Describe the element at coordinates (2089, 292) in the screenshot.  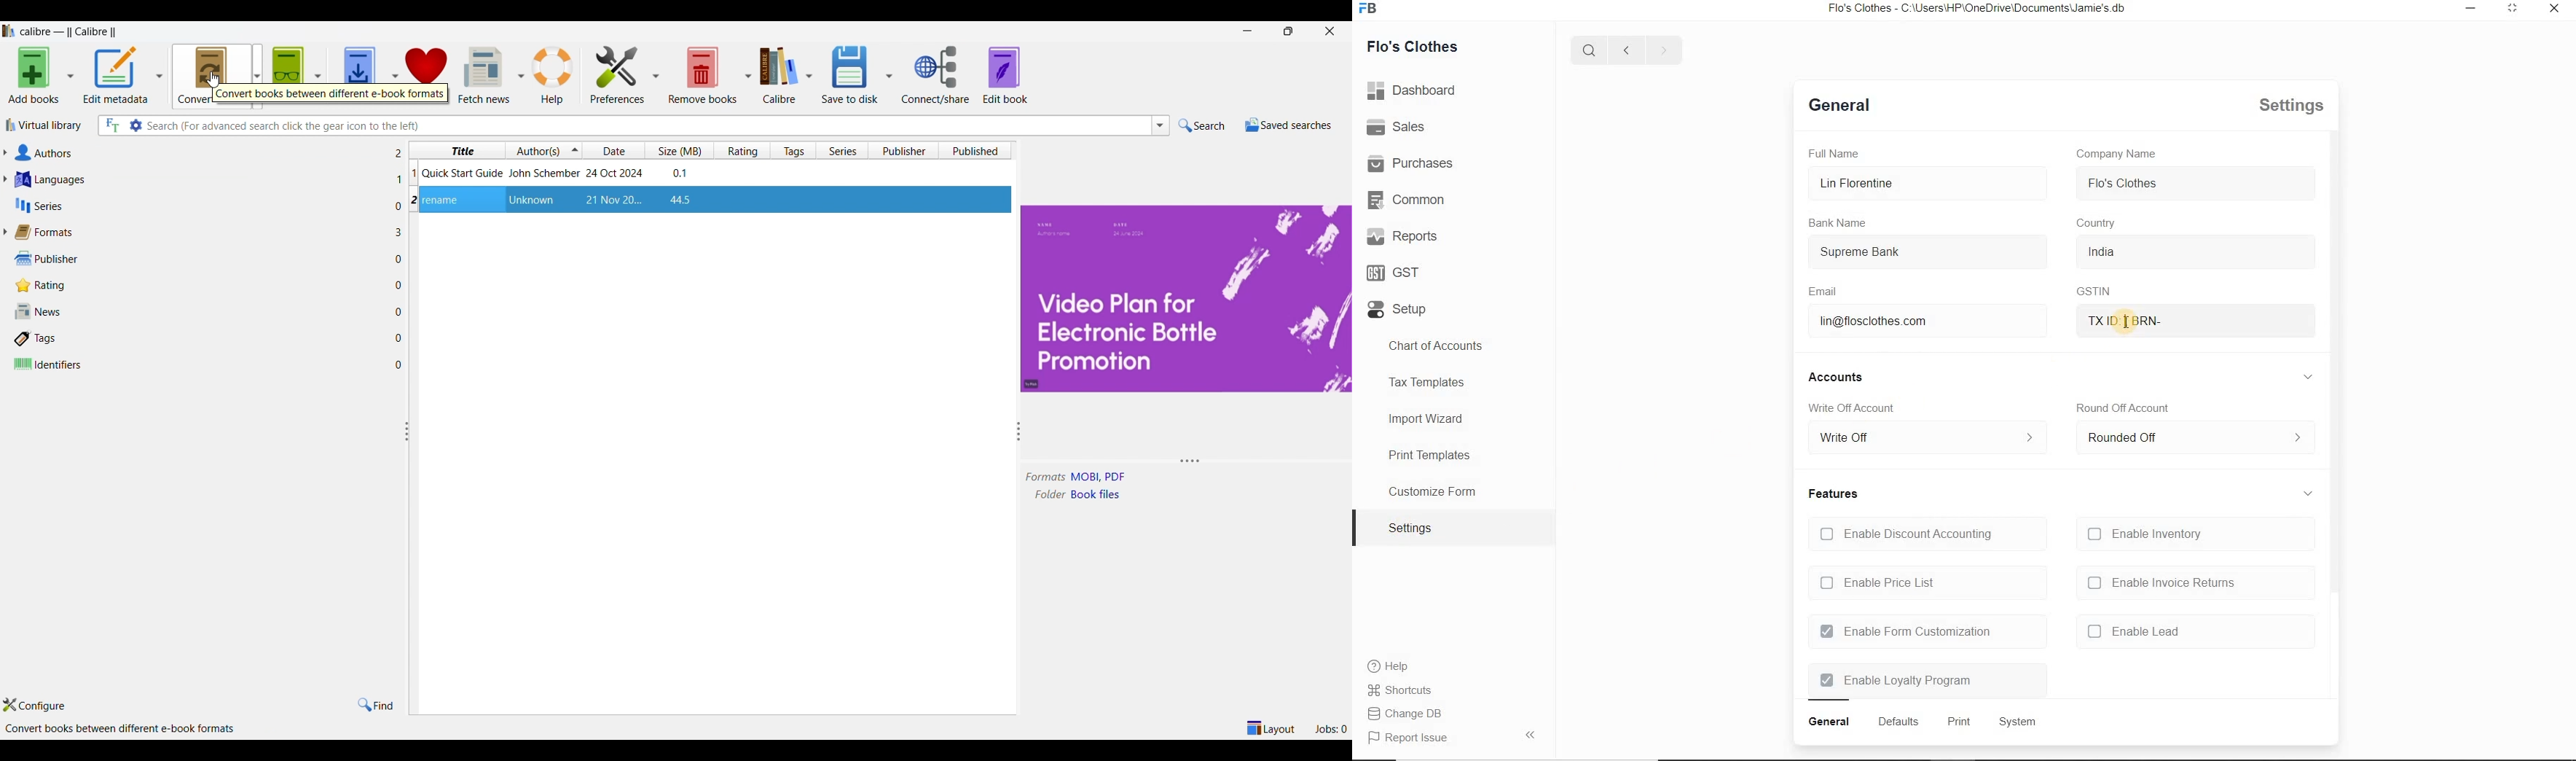
I see `GSTIN` at that location.